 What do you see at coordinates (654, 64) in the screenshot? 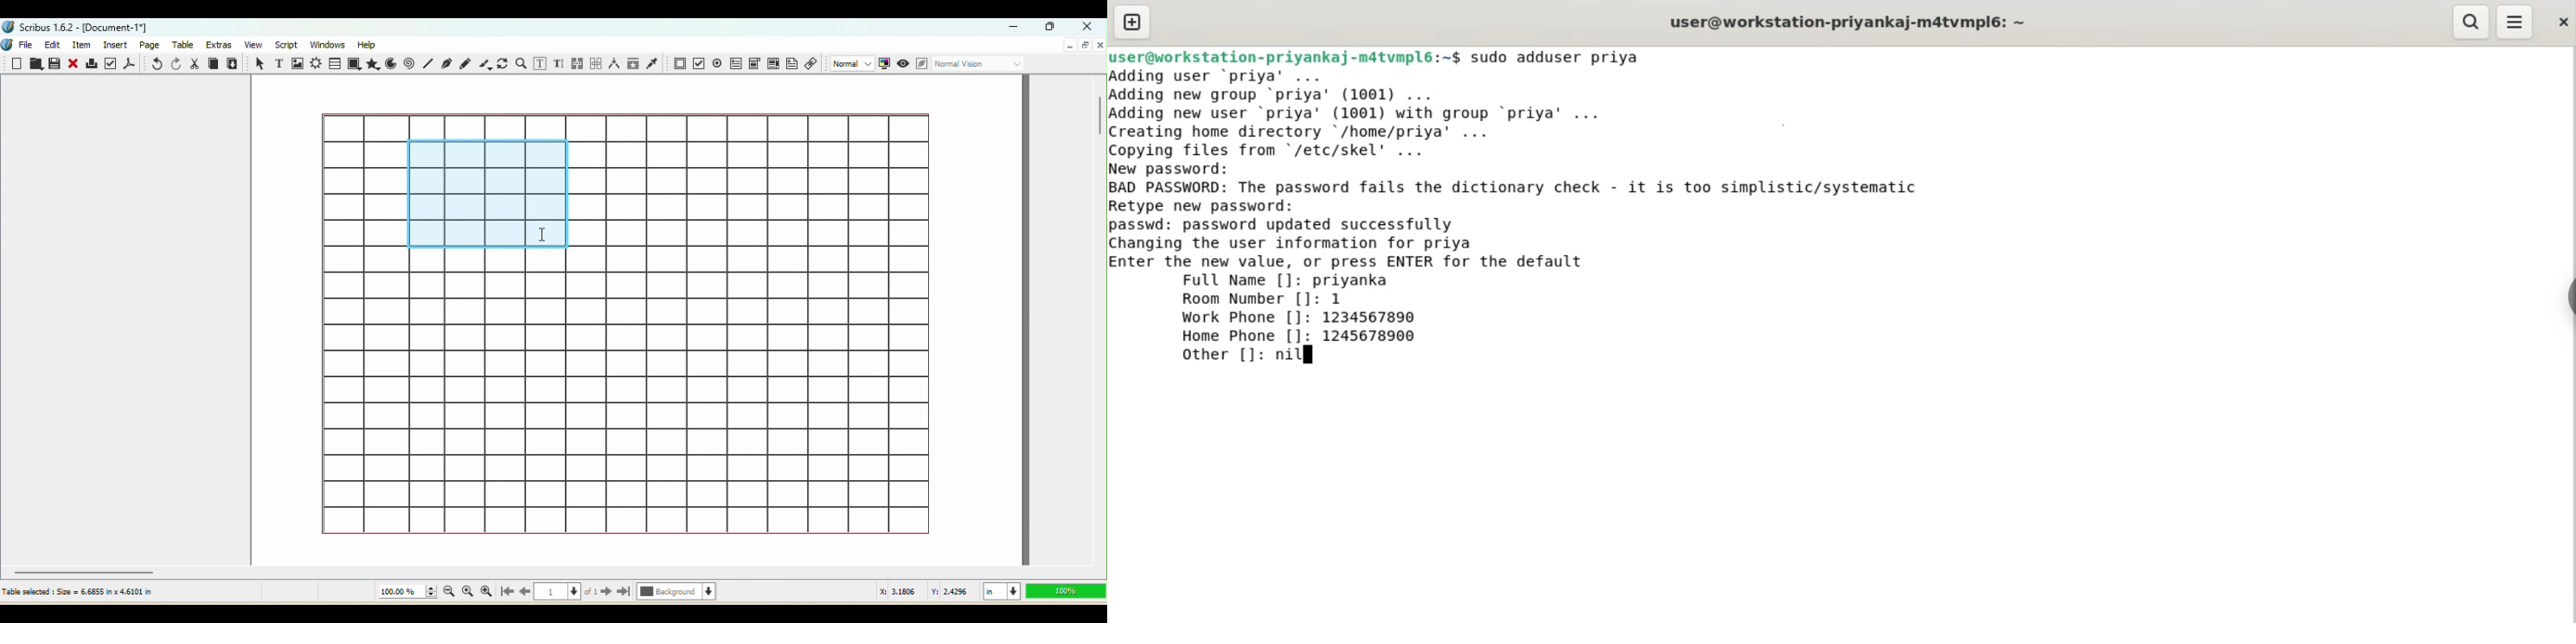
I see `Eye dropper` at bounding box center [654, 64].